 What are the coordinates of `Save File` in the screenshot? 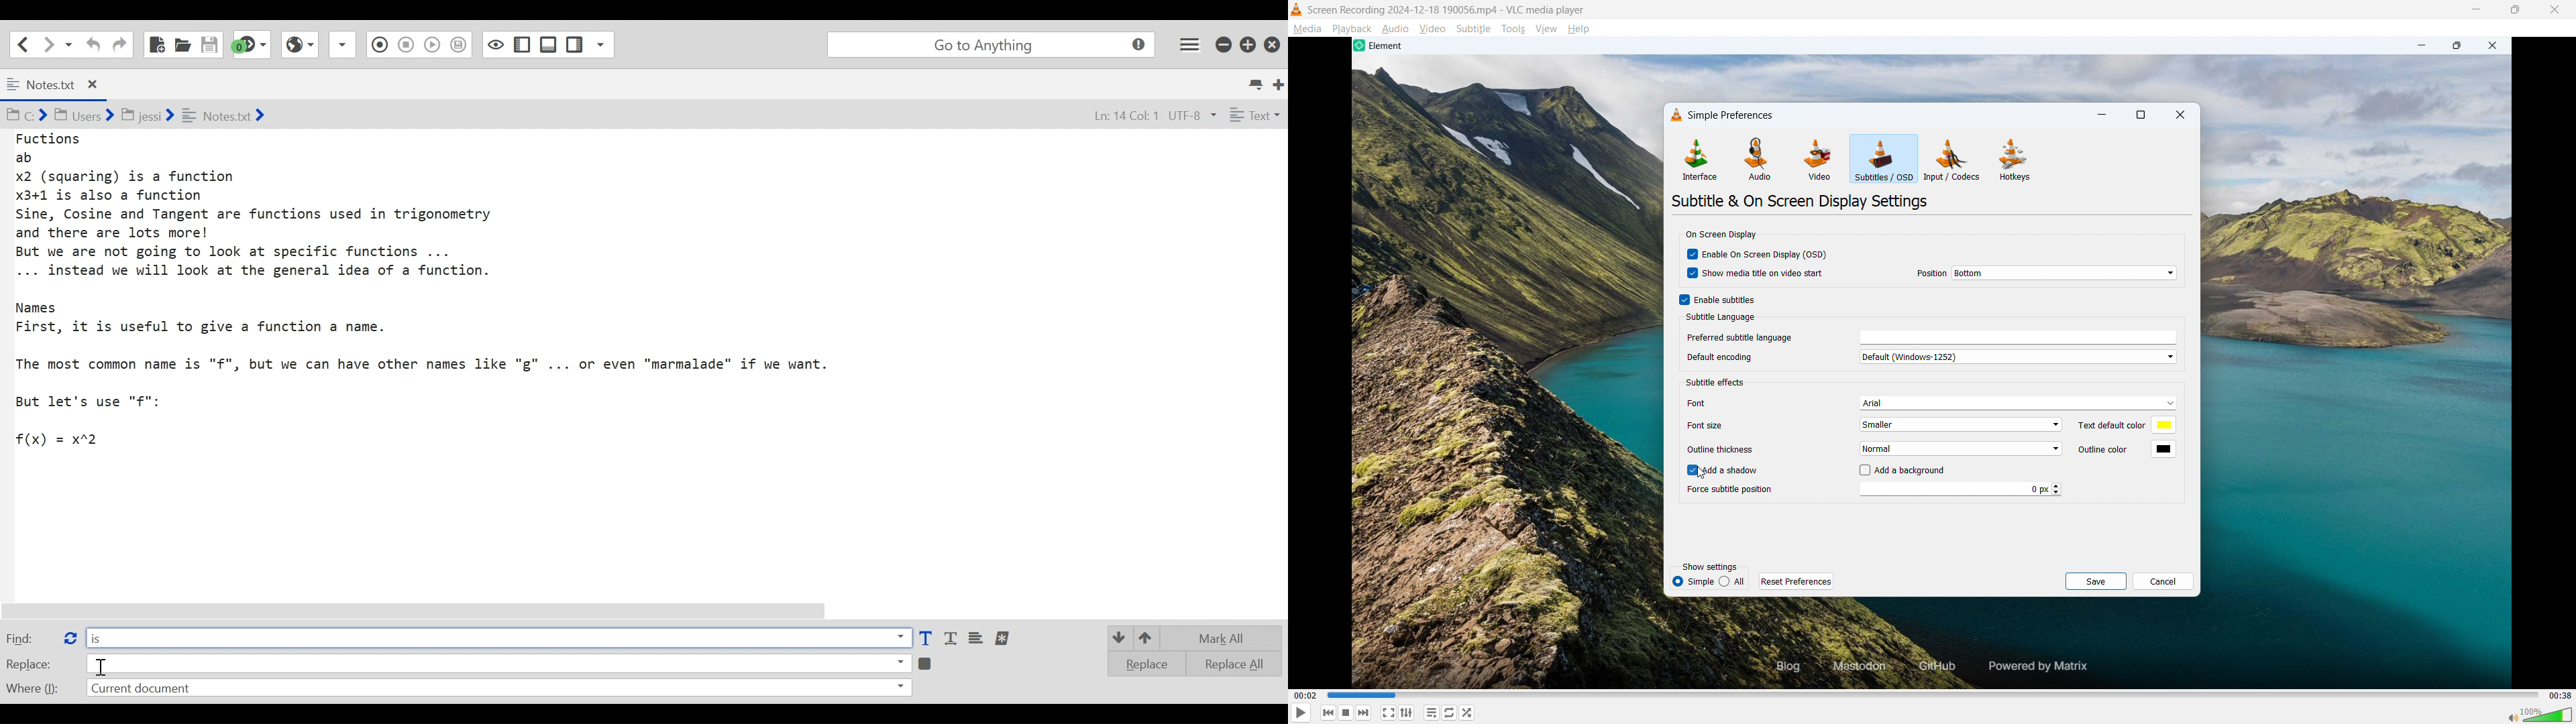 It's located at (211, 44).